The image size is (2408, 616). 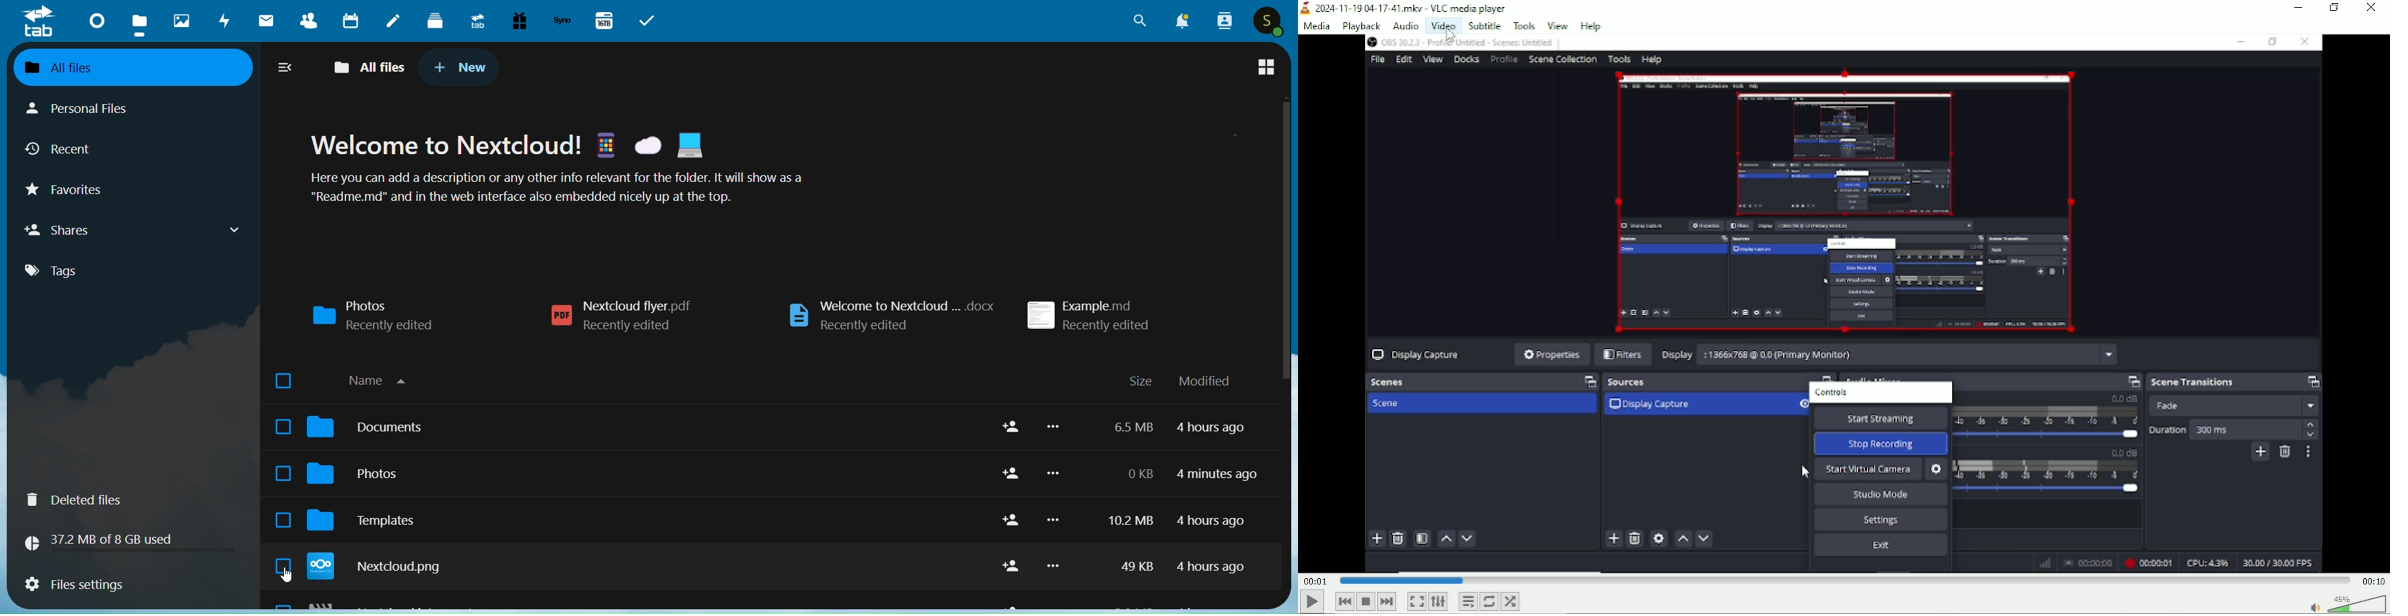 What do you see at coordinates (462, 68) in the screenshot?
I see `new` at bounding box center [462, 68].